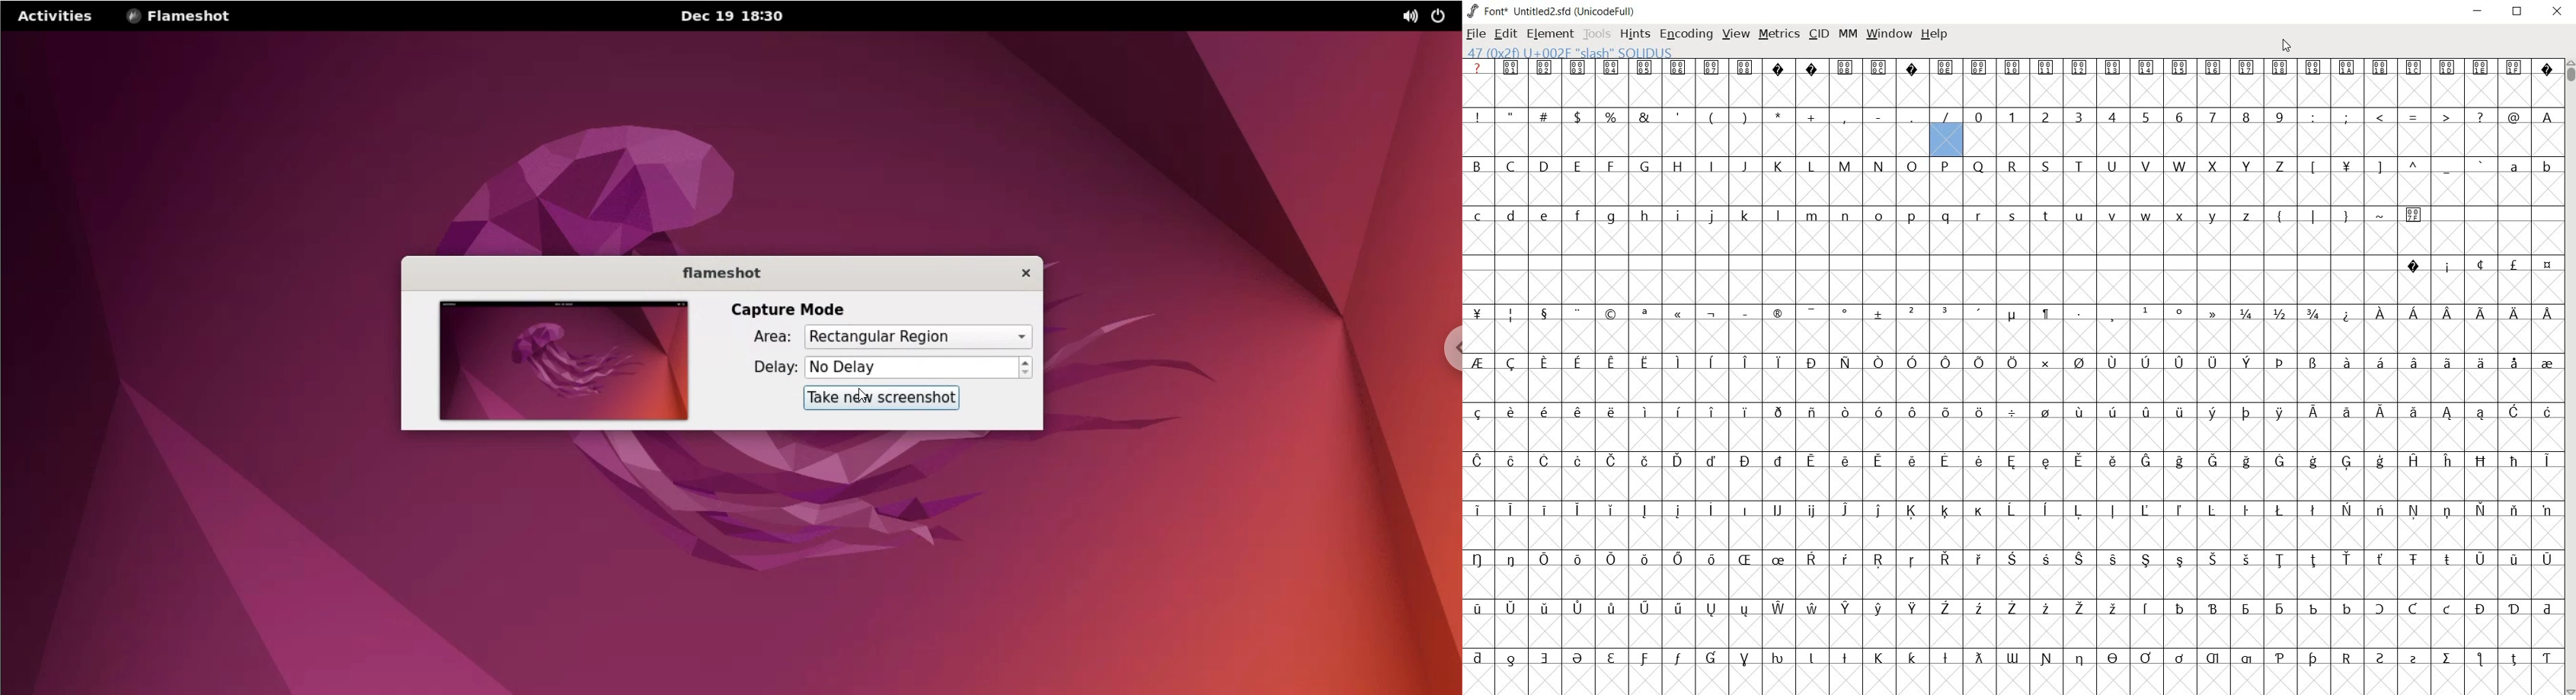  Describe the element at coordinates (1635, 35) in the screenshot. I see `HINTS` at that location.